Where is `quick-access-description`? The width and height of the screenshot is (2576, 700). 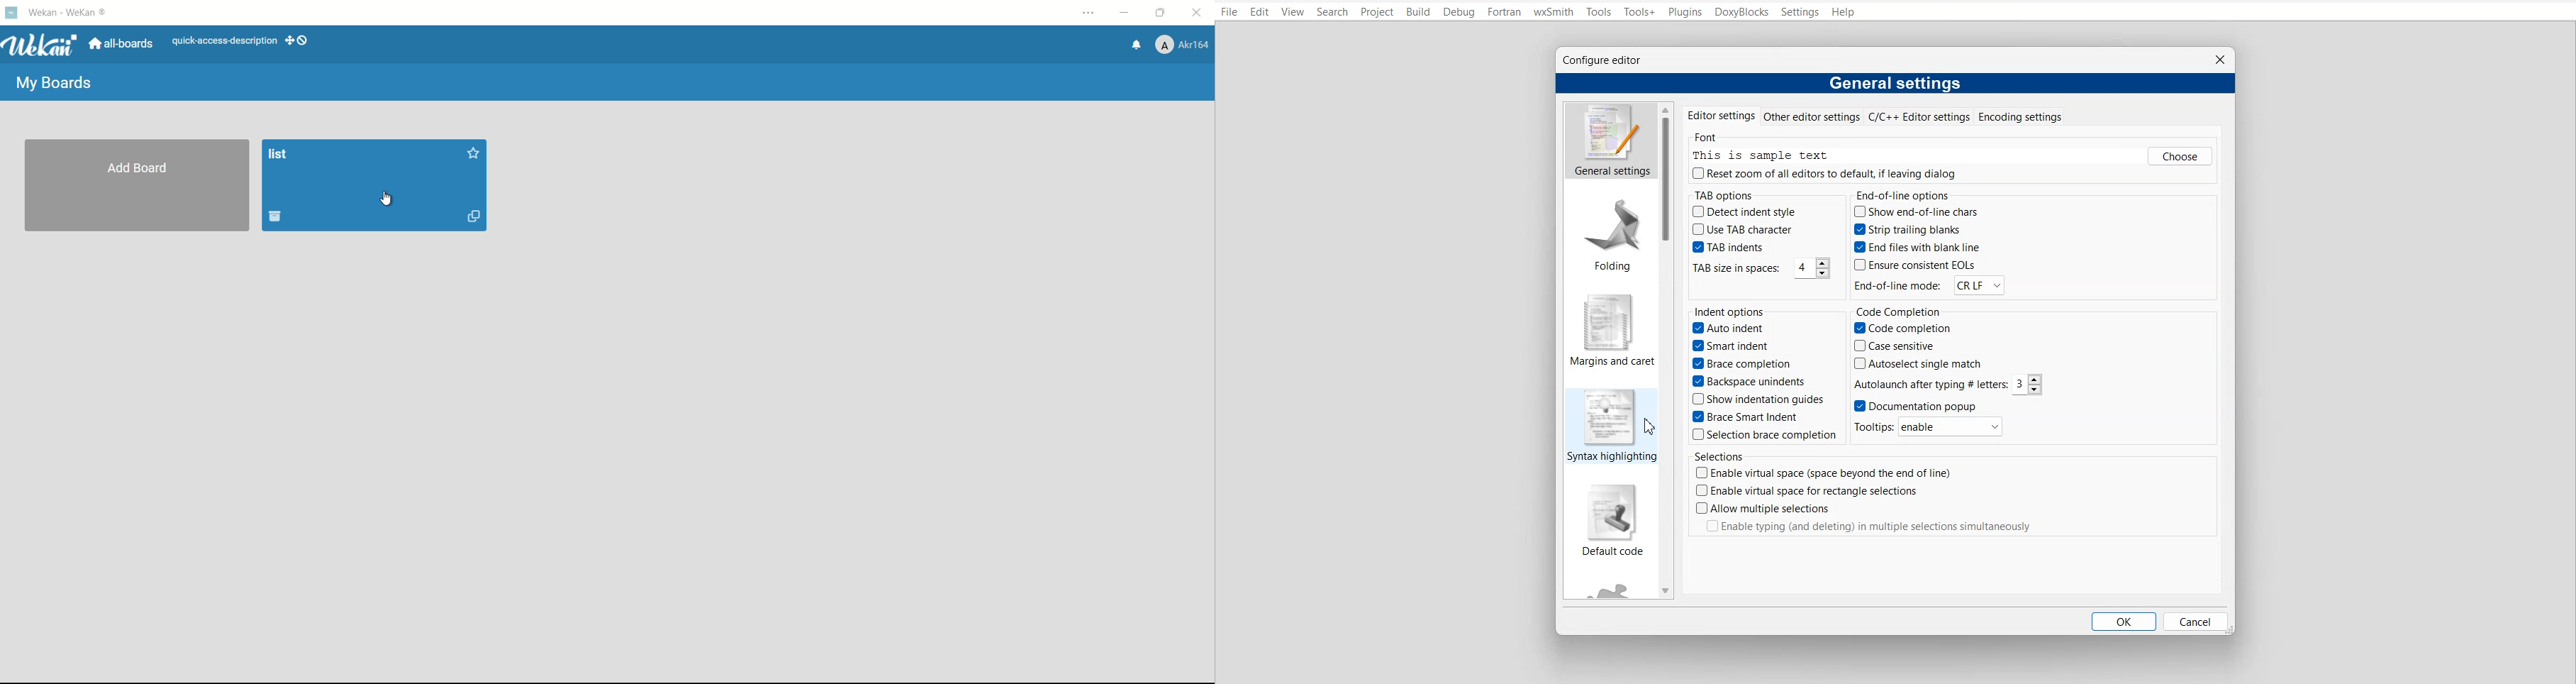 quick-access-description is located at coordinates (225, 41).